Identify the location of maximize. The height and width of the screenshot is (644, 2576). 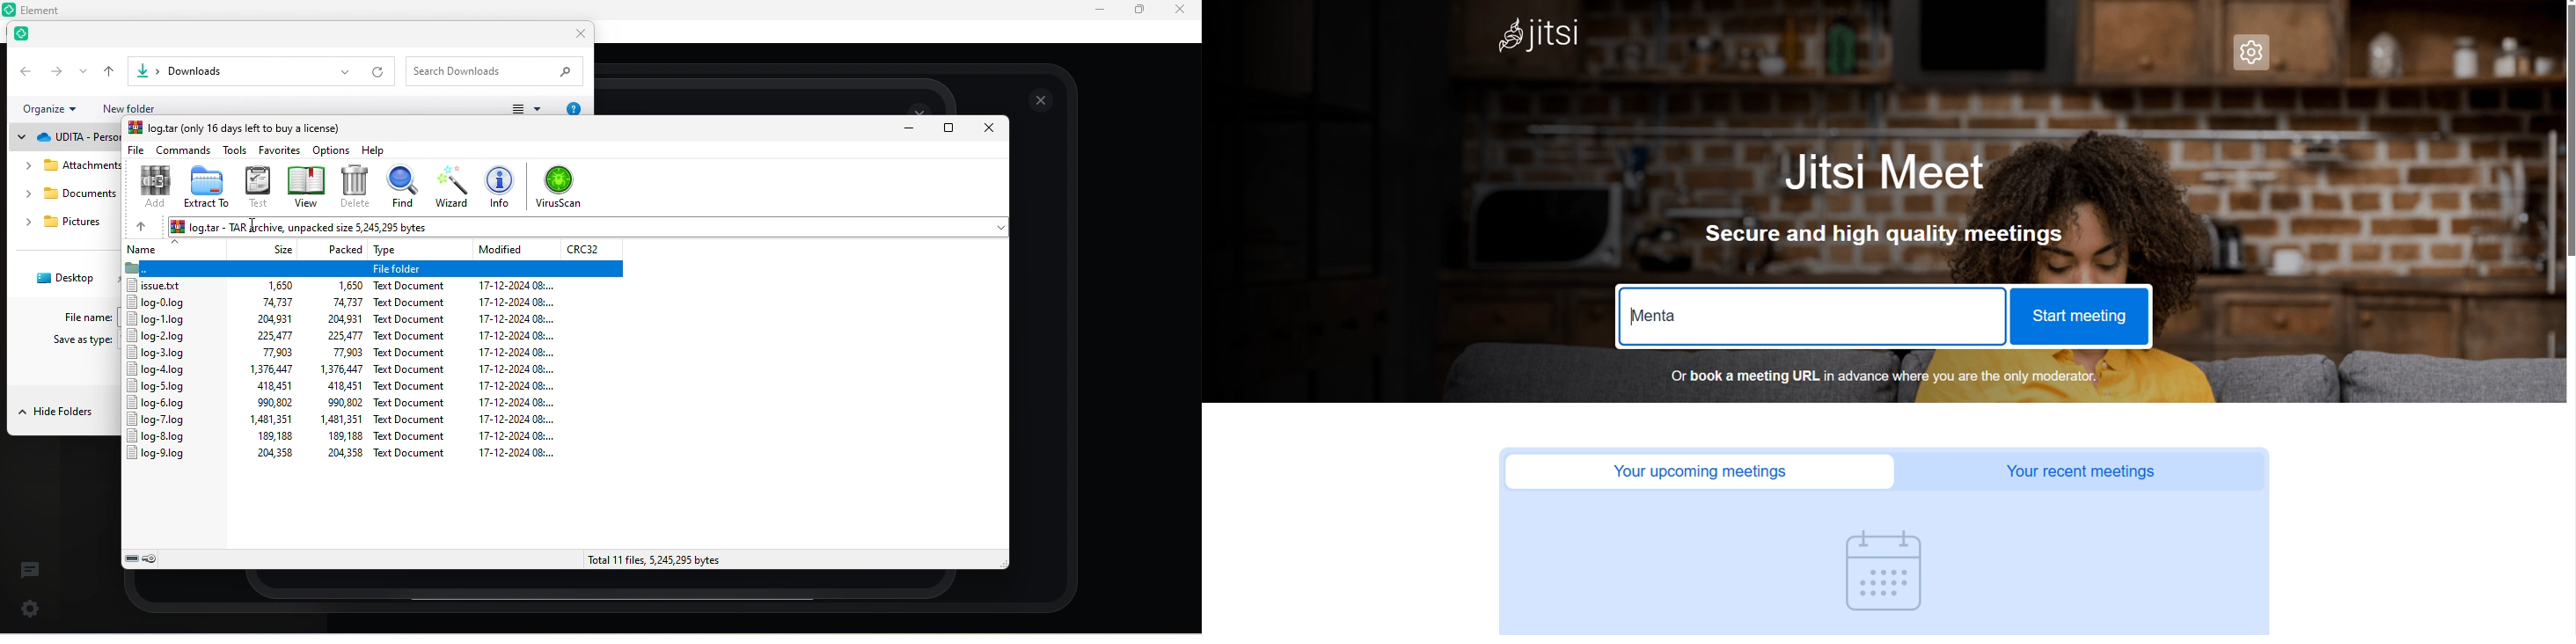
(947, 131).